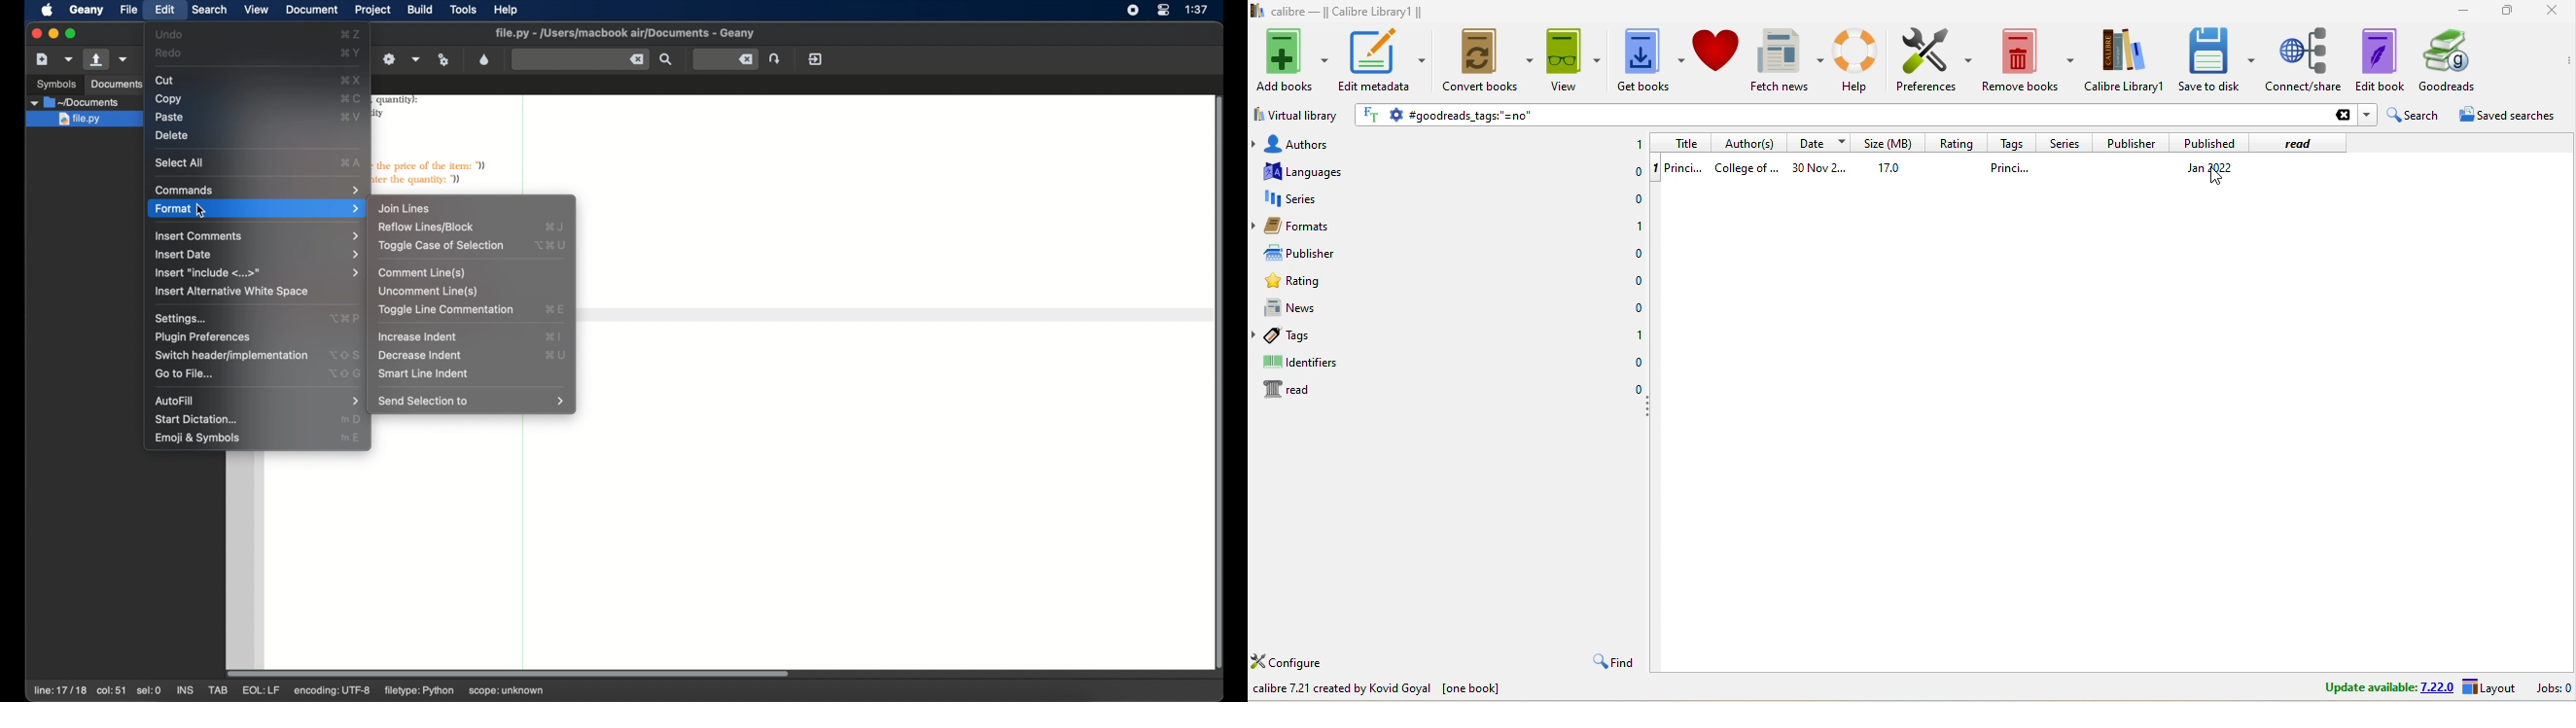 The height and width of the screenshot is (728, 2576). What do you see at coordinates (1882, 115) in the screenshot?
I see `goodreads tags ''=no''` at bounding box center [1882, 115].